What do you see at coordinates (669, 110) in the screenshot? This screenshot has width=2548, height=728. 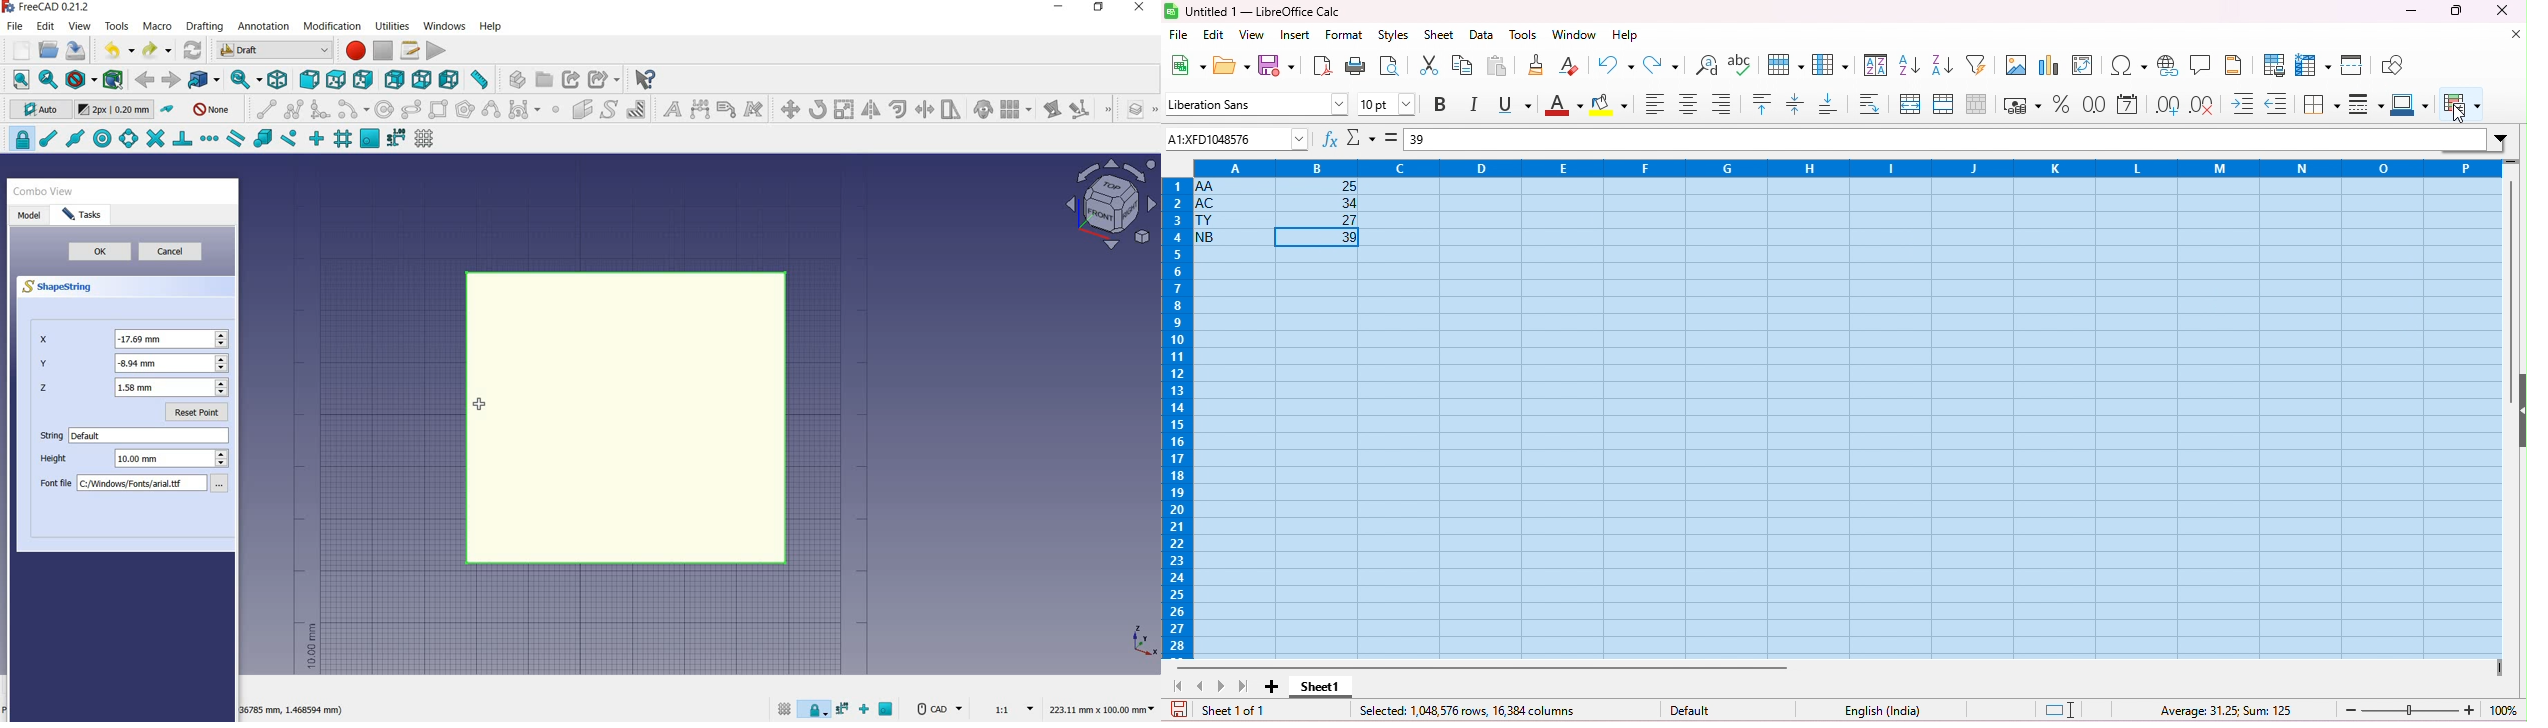 I see `text` at bounding box center [669, 110].